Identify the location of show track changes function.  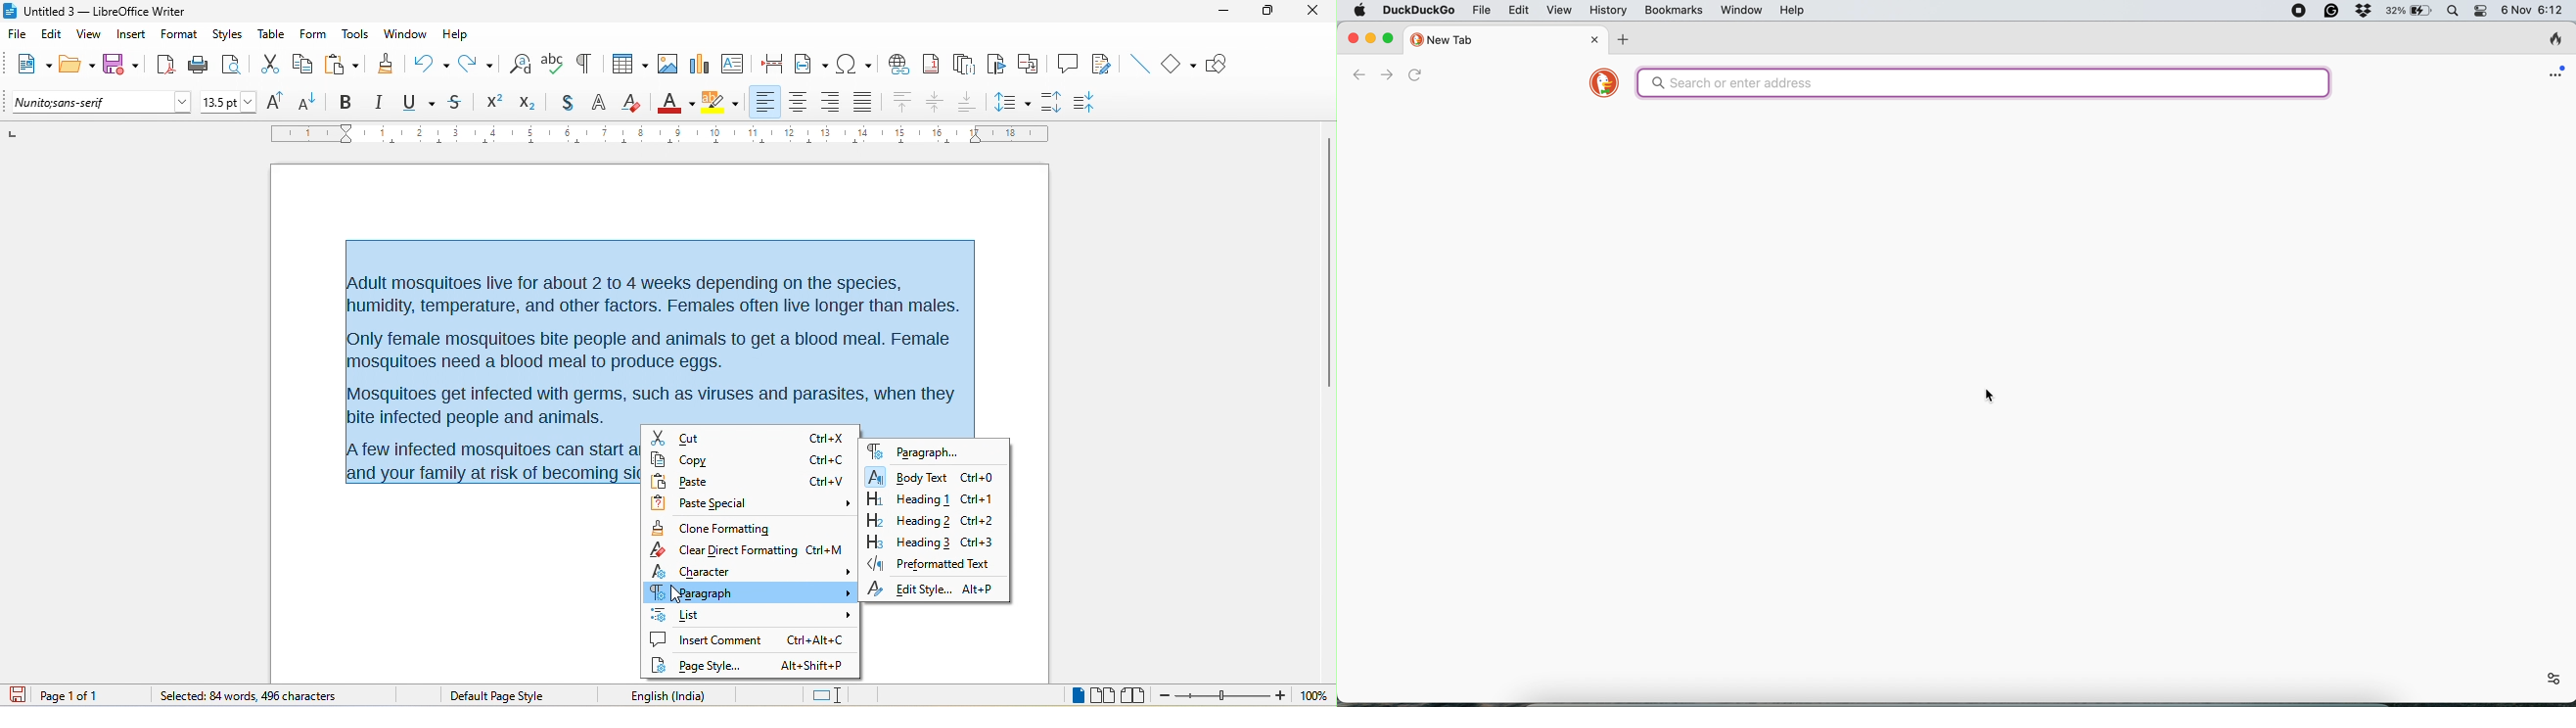
(1105, 65).